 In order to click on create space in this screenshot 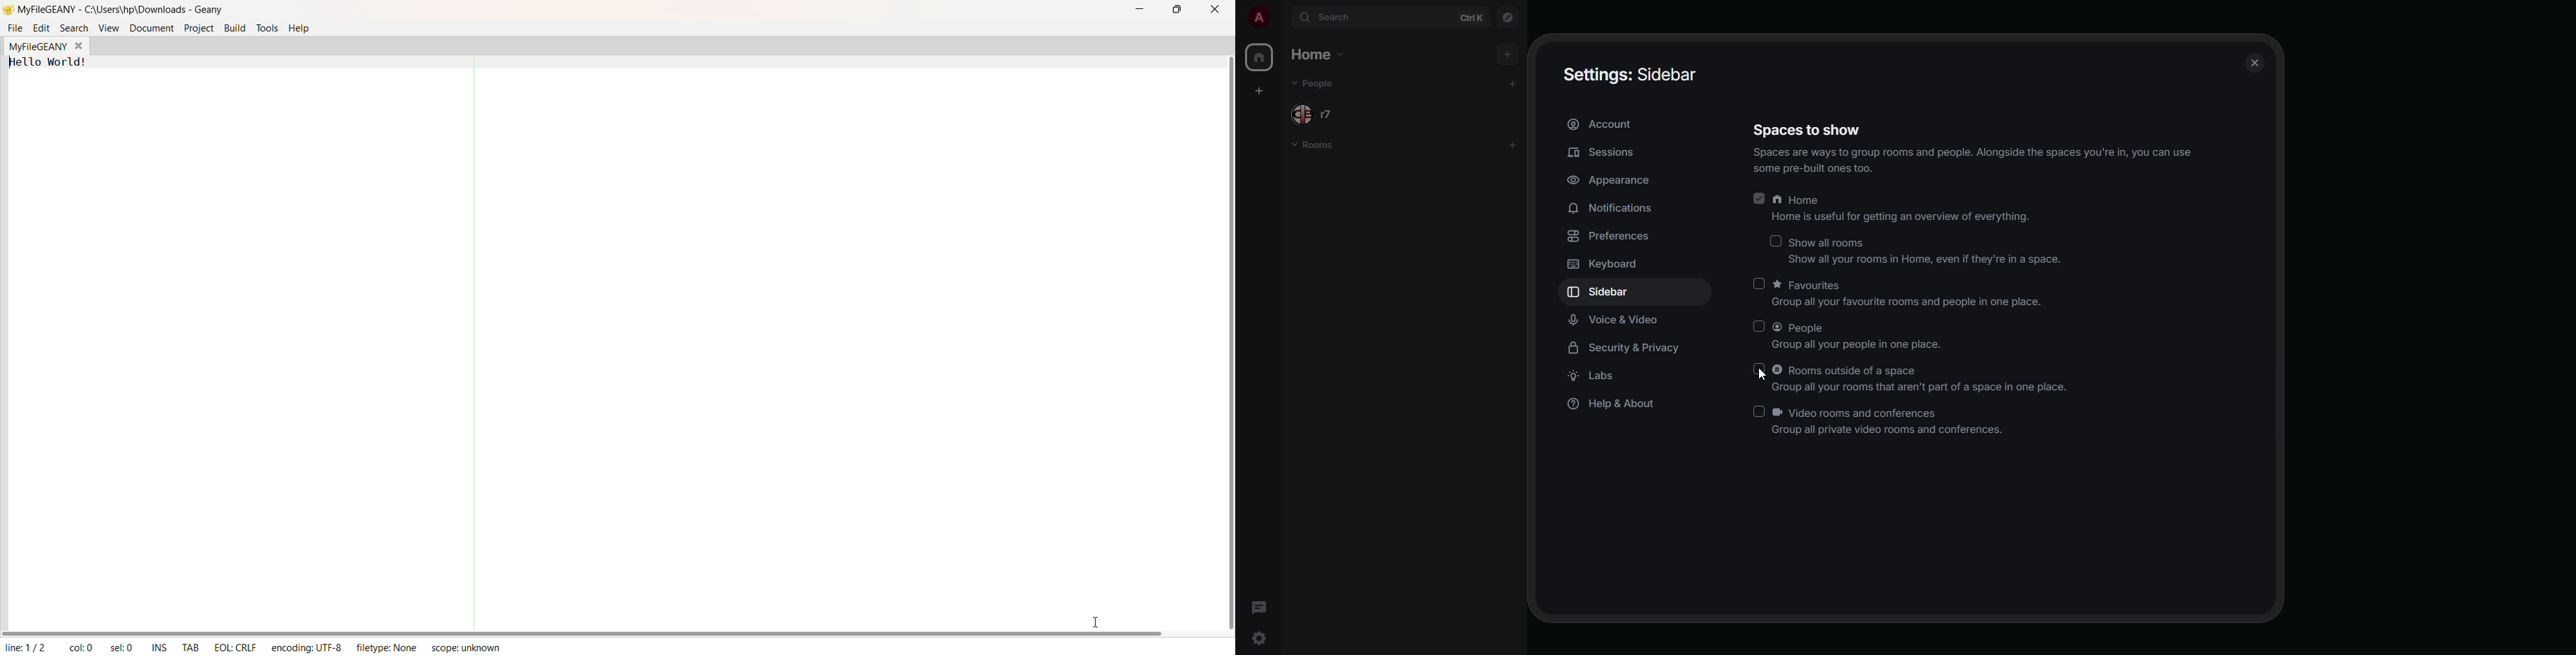, I will do `click(1260, 92)`.